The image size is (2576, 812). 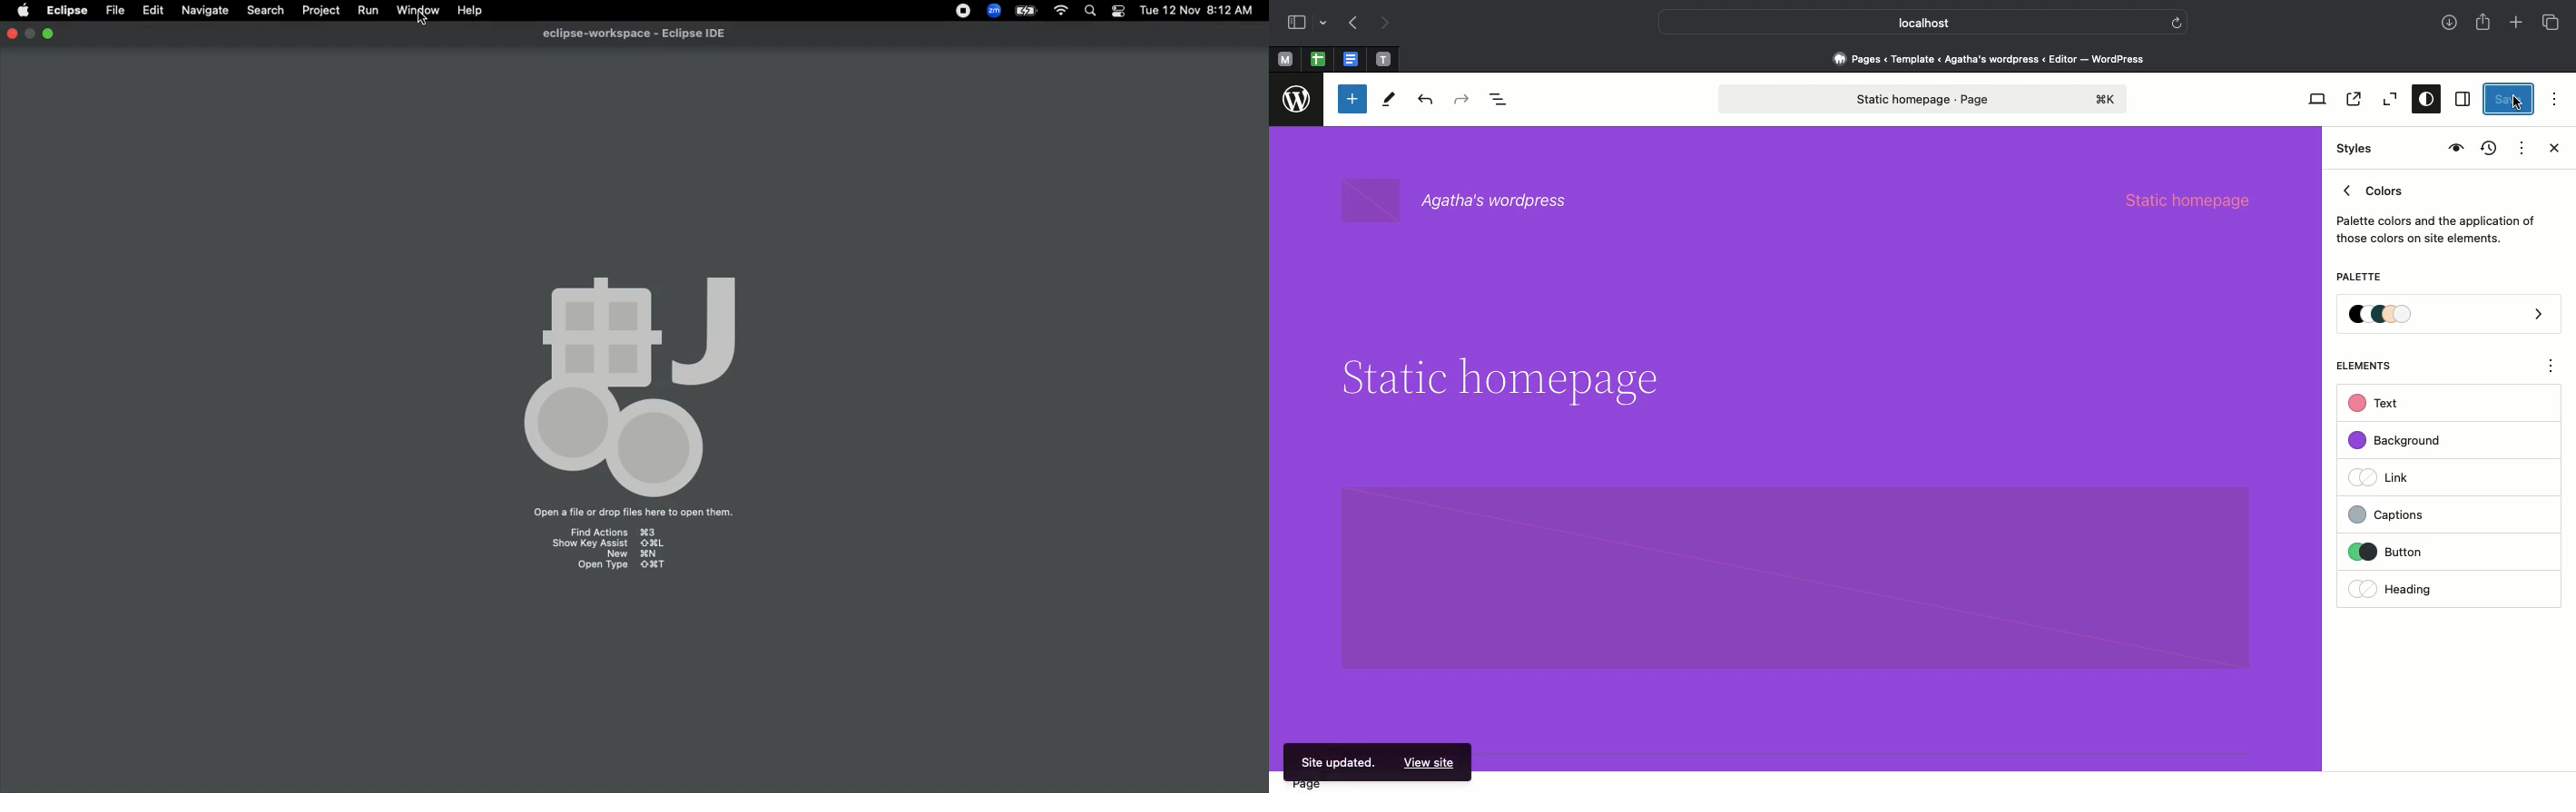 What do you see at coordinates (1794, 577) in the screenshot?
I see `Block` at bounding box center [1794, 577].